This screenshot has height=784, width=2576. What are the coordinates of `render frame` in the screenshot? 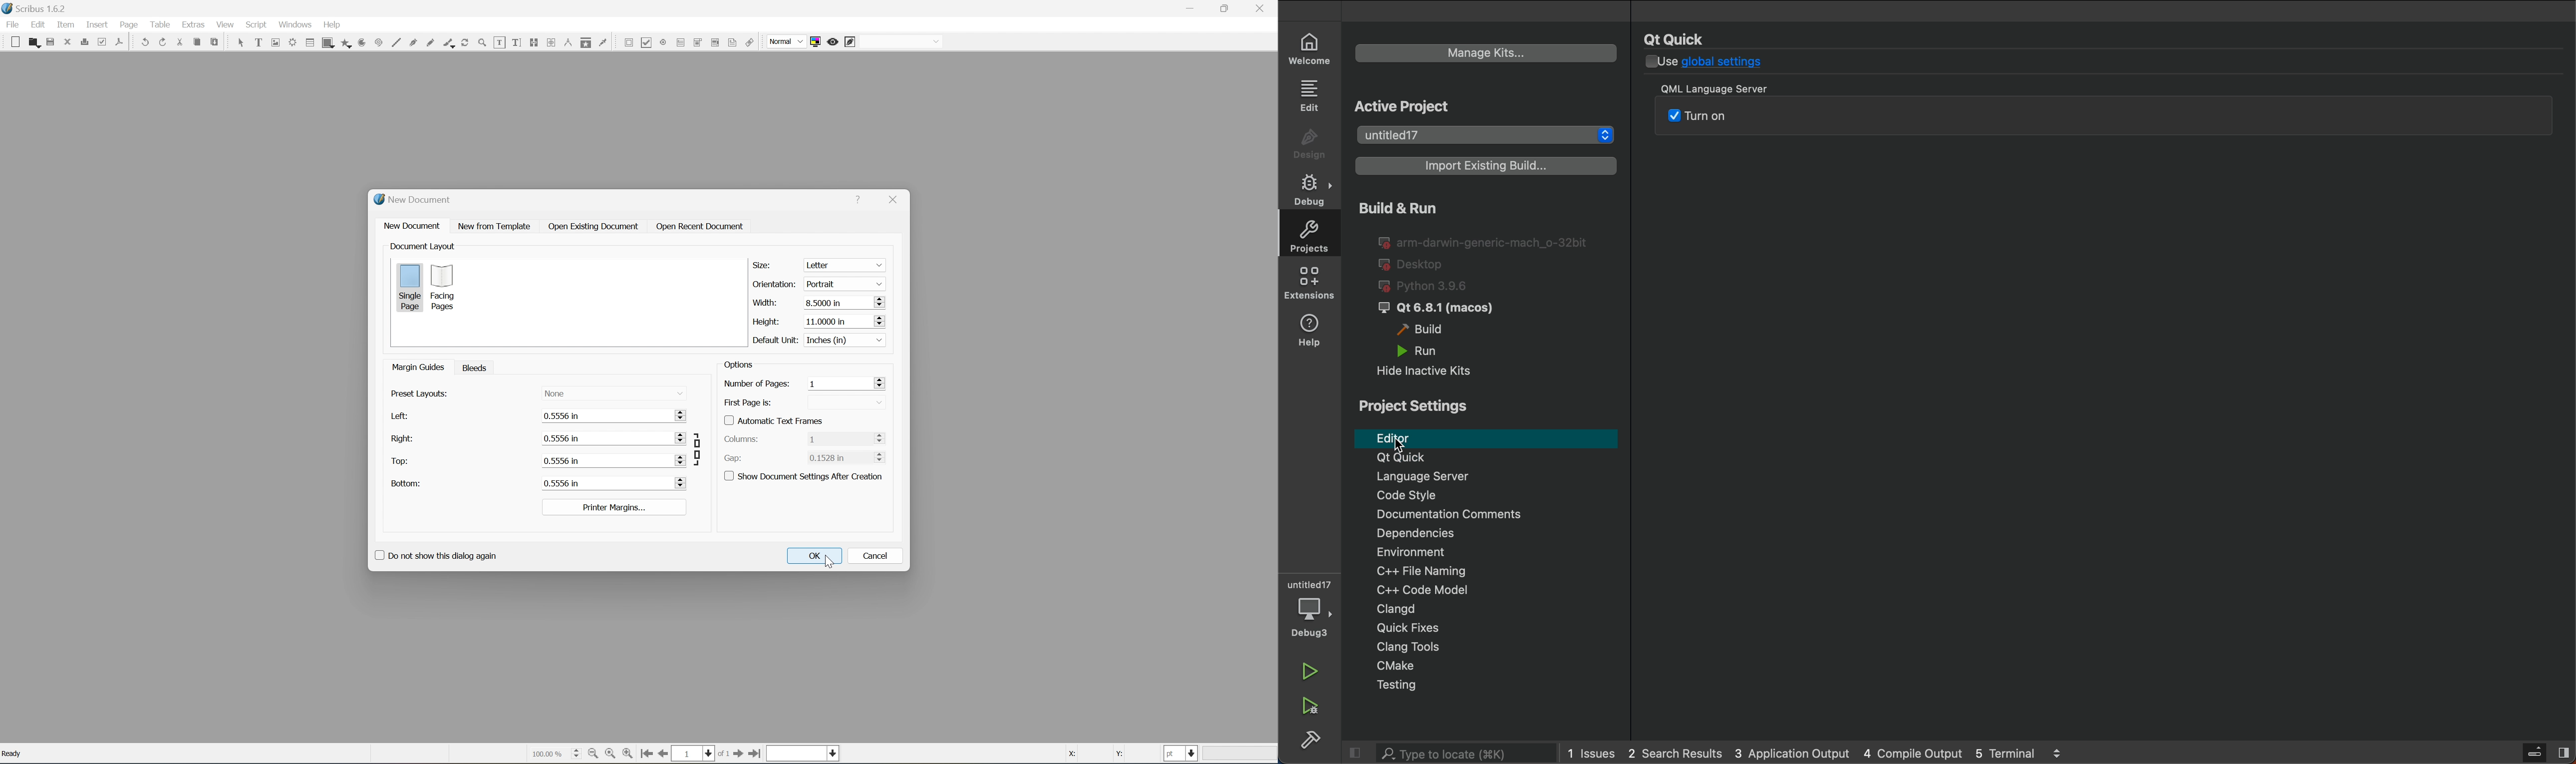 It's located at (293, 42).